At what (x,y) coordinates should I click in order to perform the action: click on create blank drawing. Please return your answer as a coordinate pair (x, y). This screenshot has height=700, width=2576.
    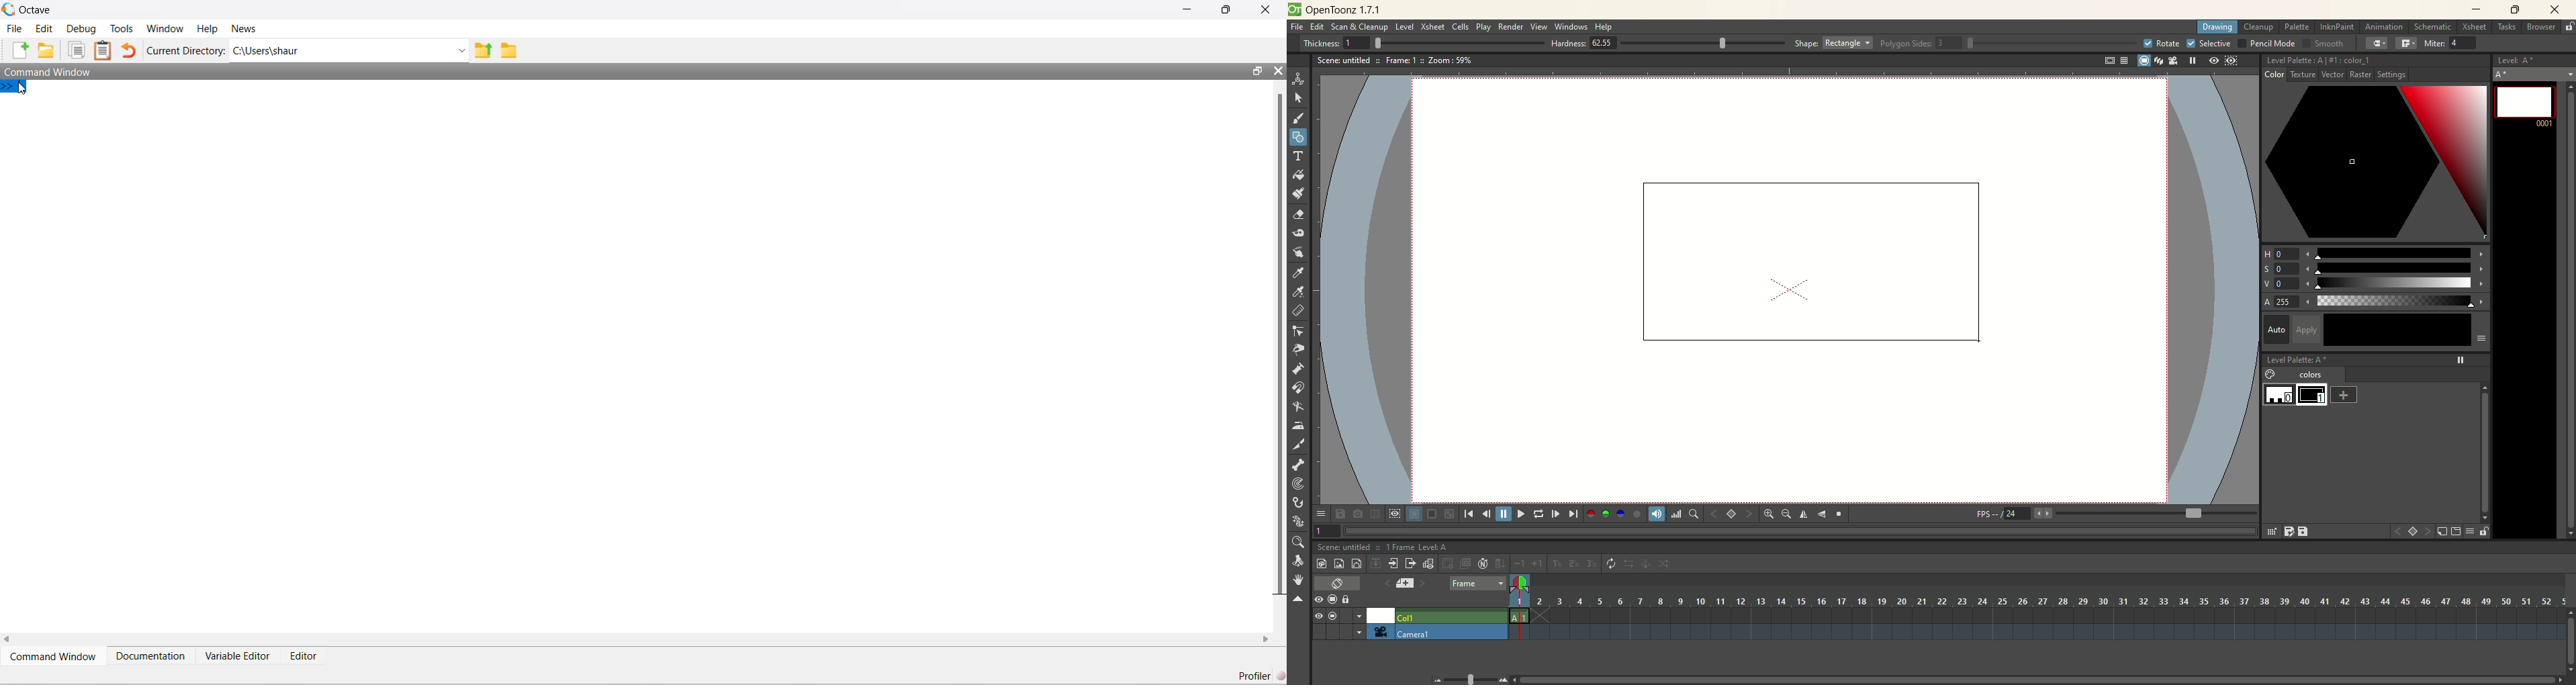
    Looking at the image, I should click on (1449, 563).